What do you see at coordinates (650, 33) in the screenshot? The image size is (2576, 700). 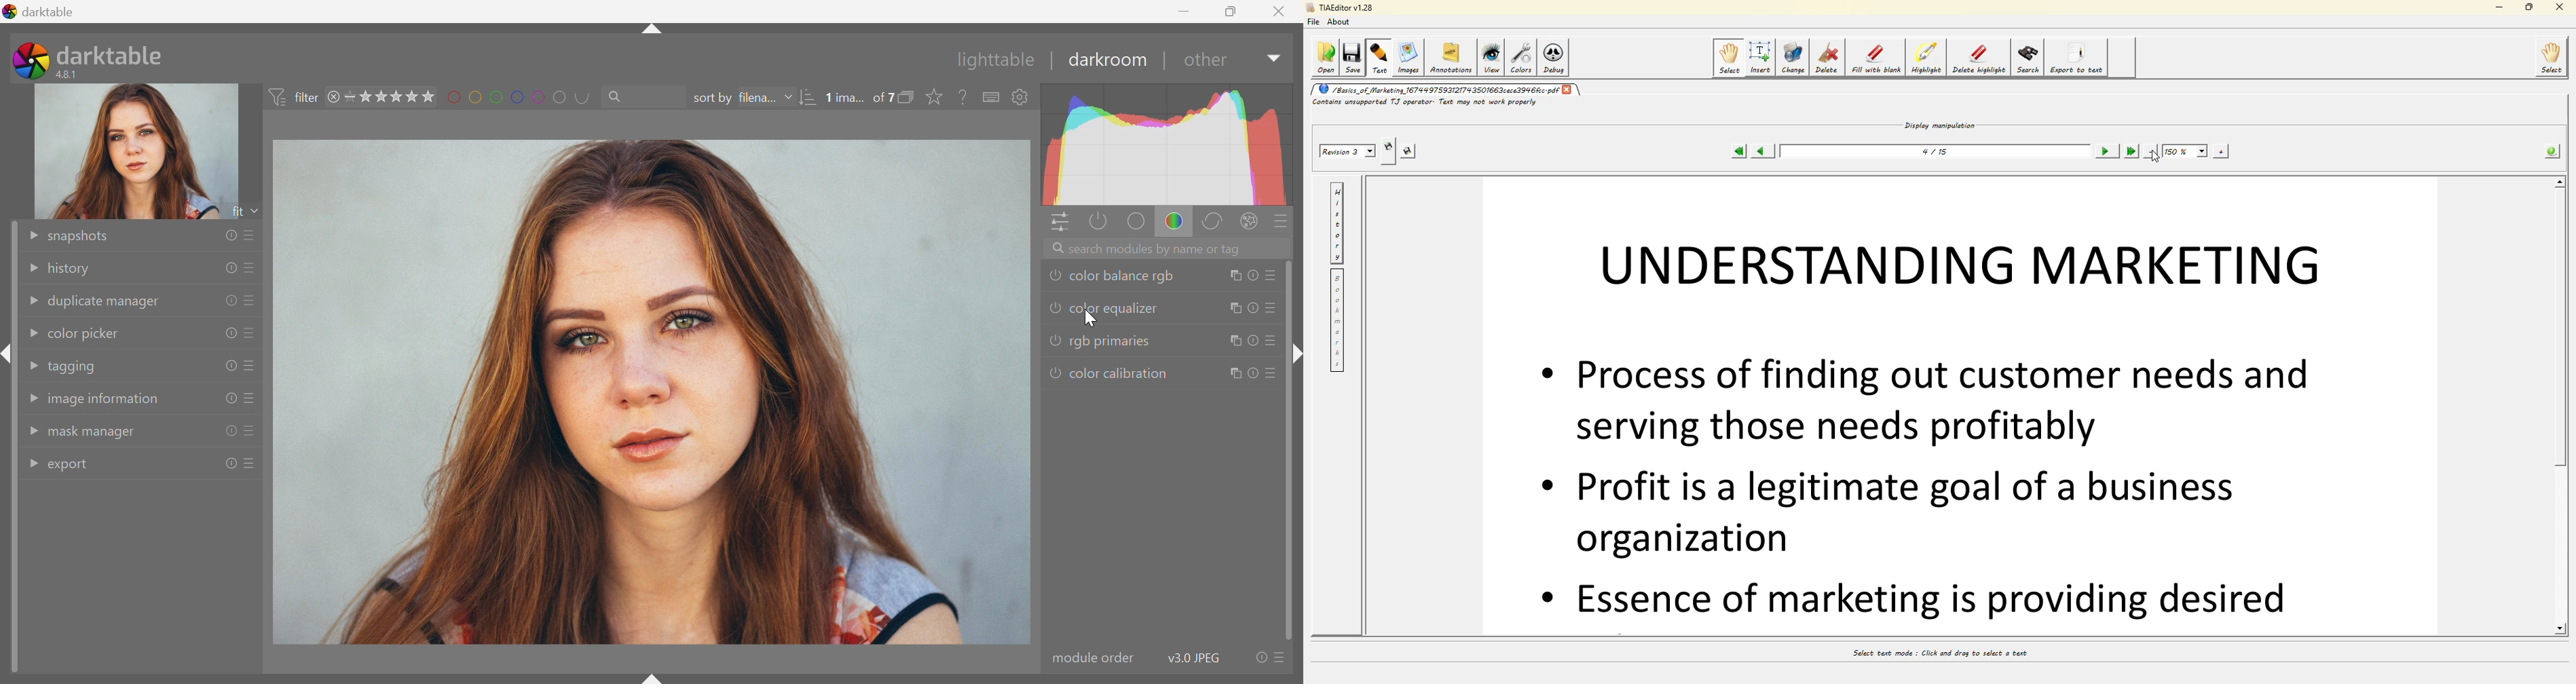 I see `shift+ctrl+t` at bounding box center [650, 33].